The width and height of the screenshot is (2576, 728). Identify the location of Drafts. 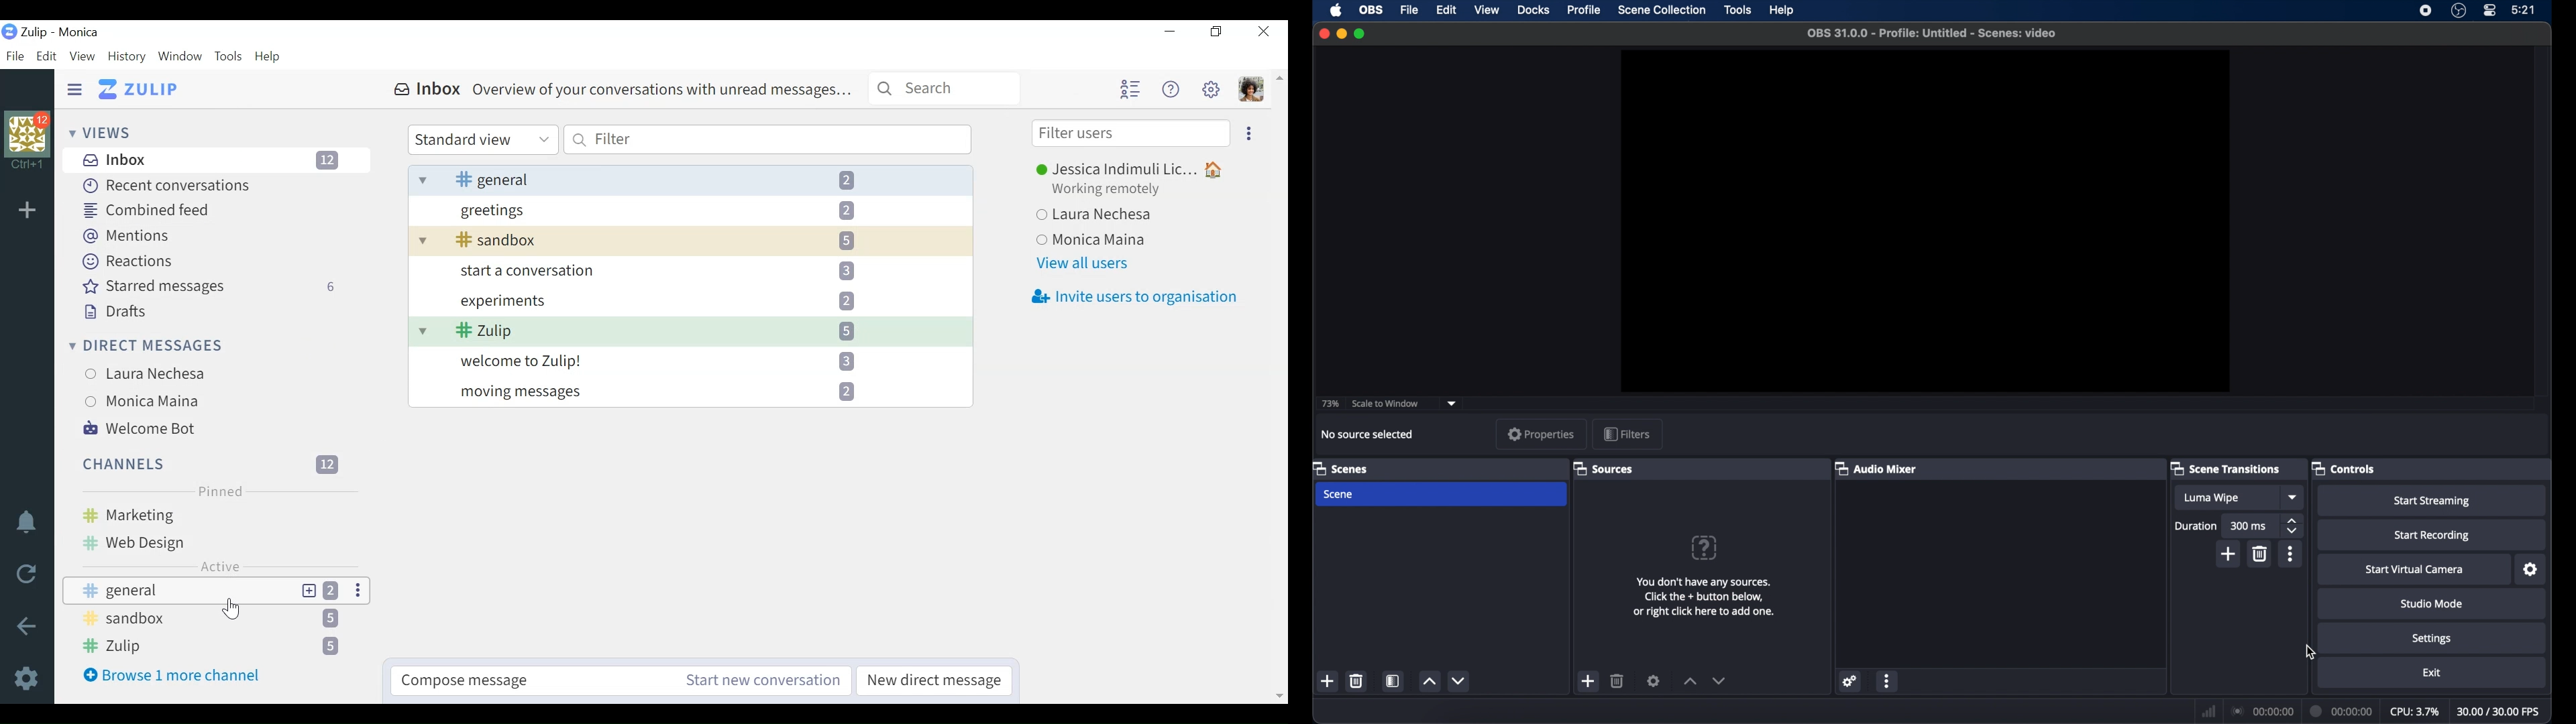
(112, 312).